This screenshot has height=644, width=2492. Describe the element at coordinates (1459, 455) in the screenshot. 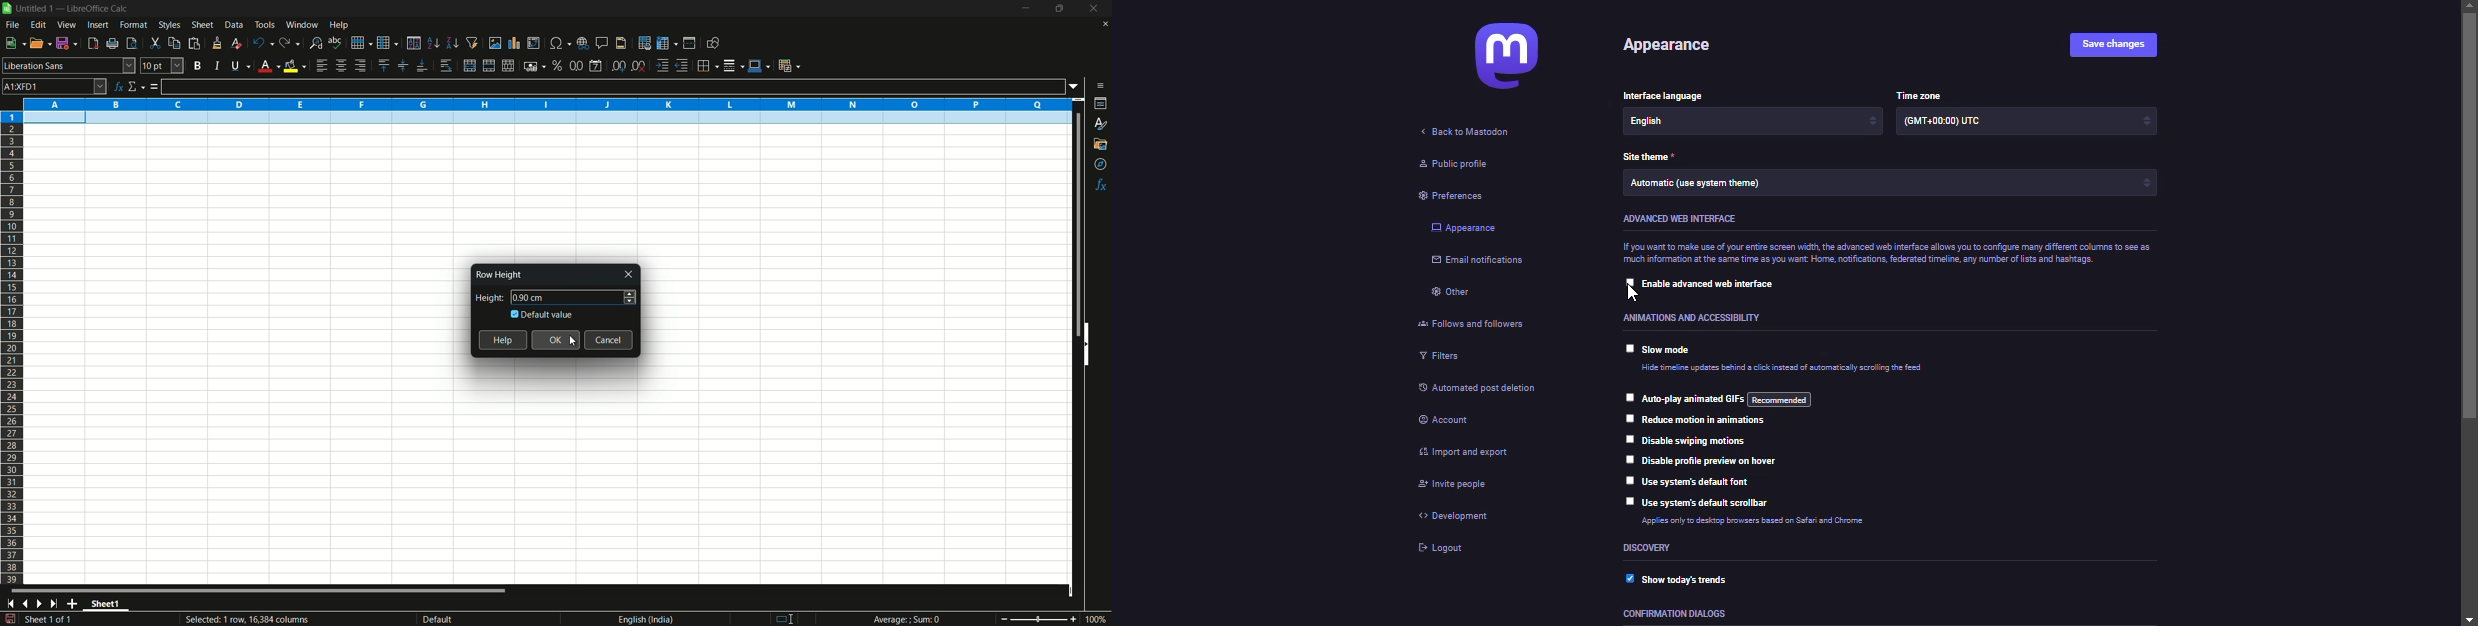

I see `import & export` at that location.